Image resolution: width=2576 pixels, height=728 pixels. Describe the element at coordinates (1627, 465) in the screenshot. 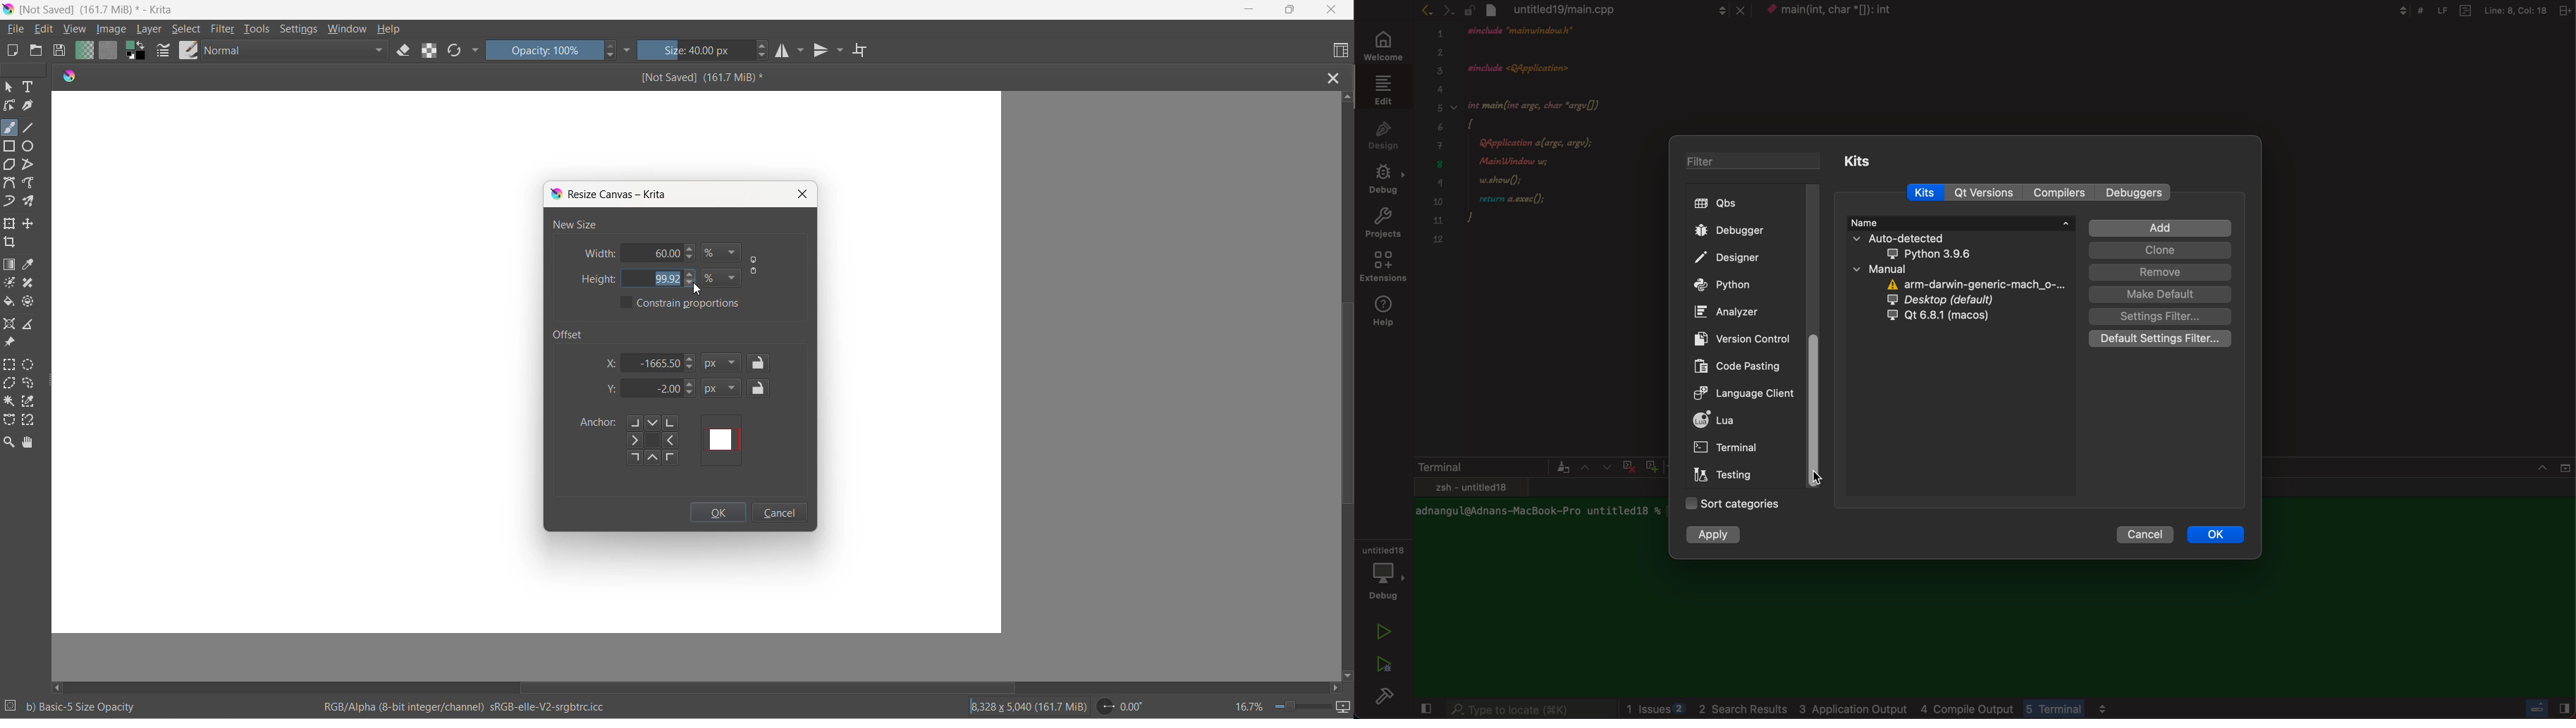

I see `cross` at that location.